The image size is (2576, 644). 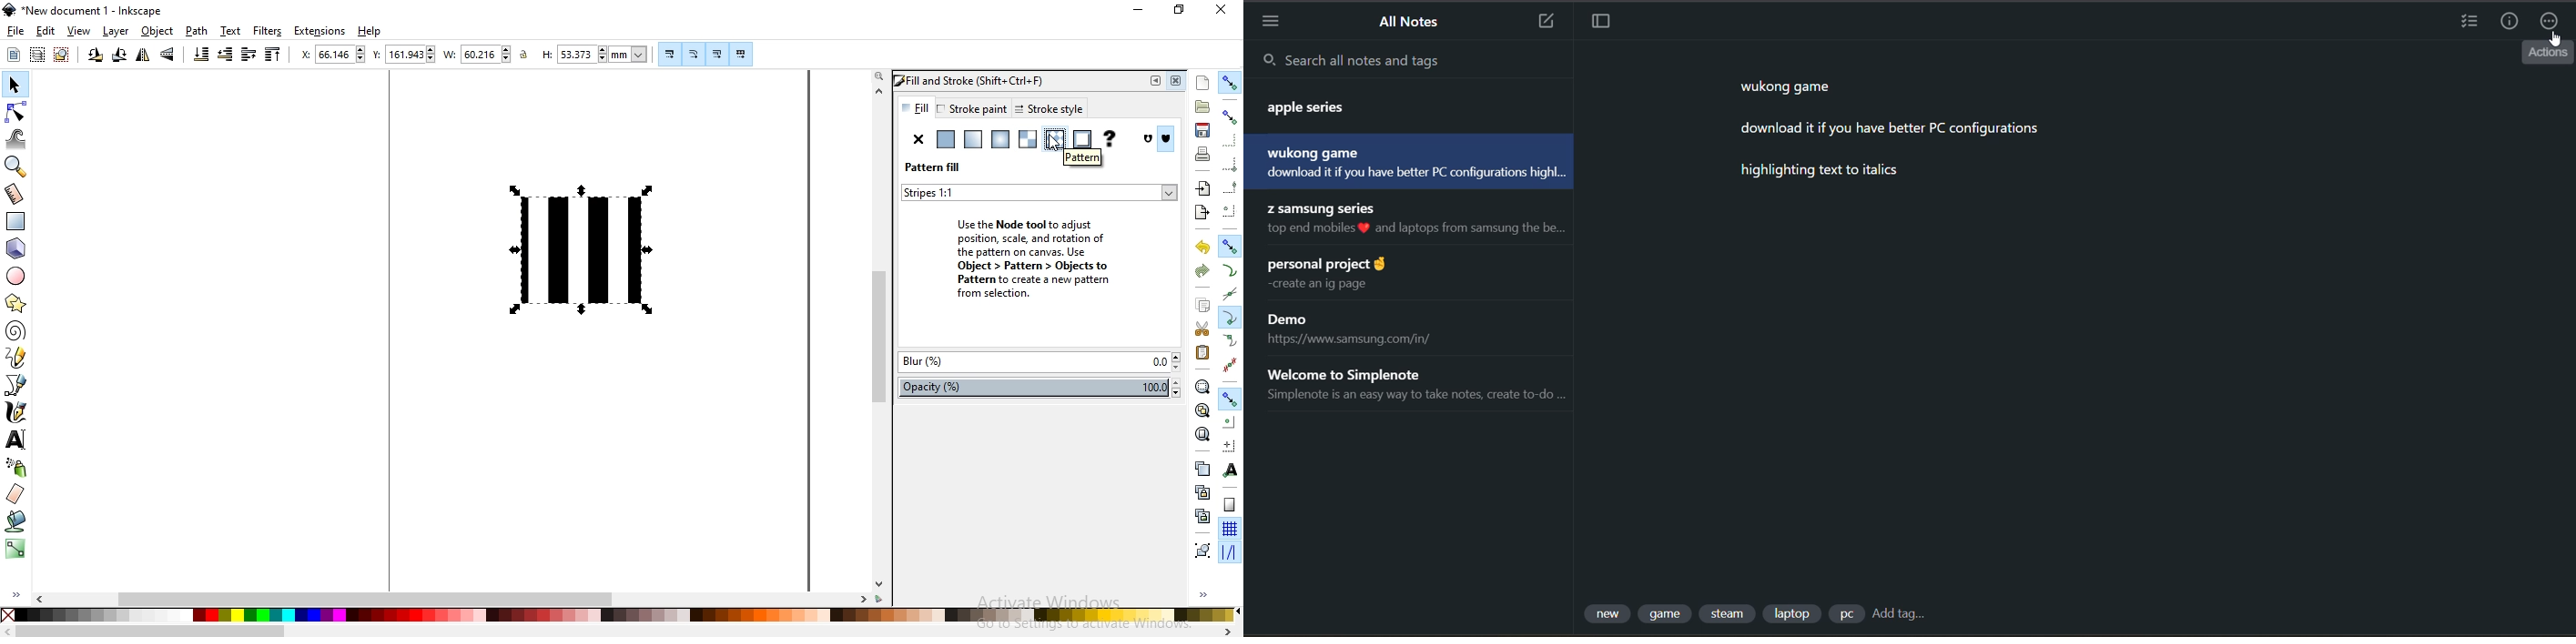 What do you see at coordinates (1000, 140) in the screenshot?
I see `radial gradient` at bounding box center [1000, 140].